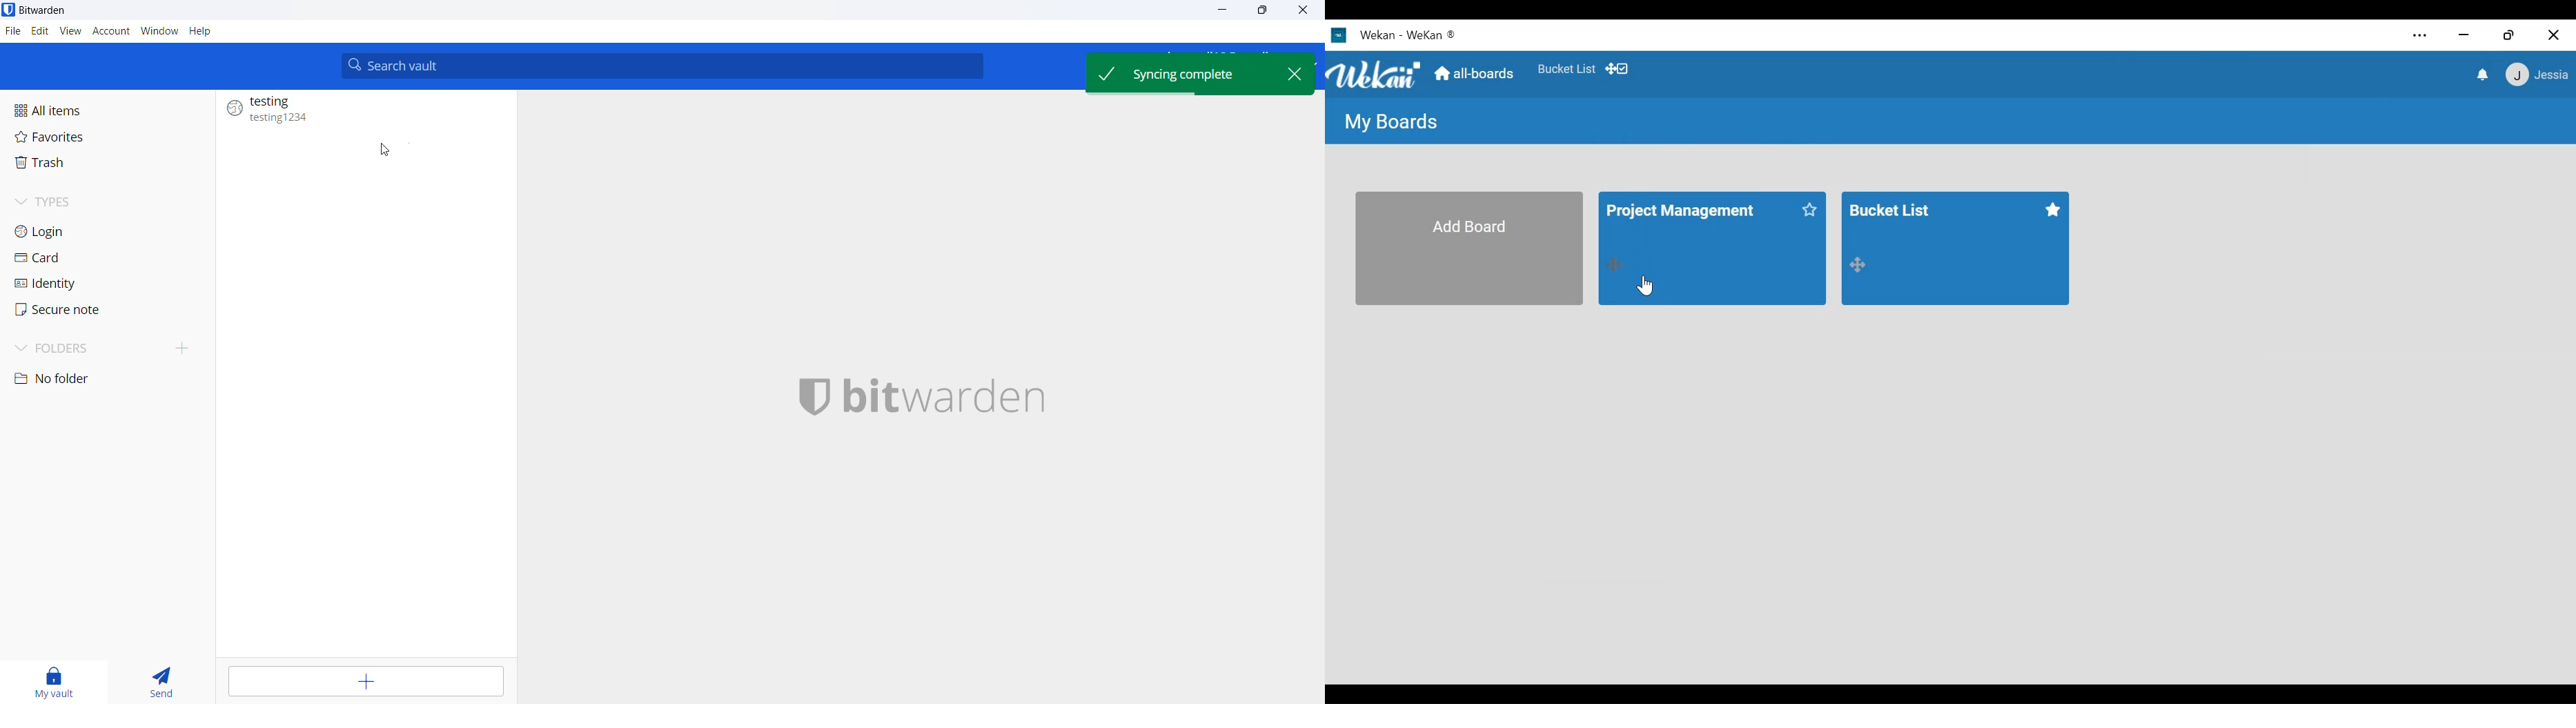  I want to click on search vault, so click(660, 66).